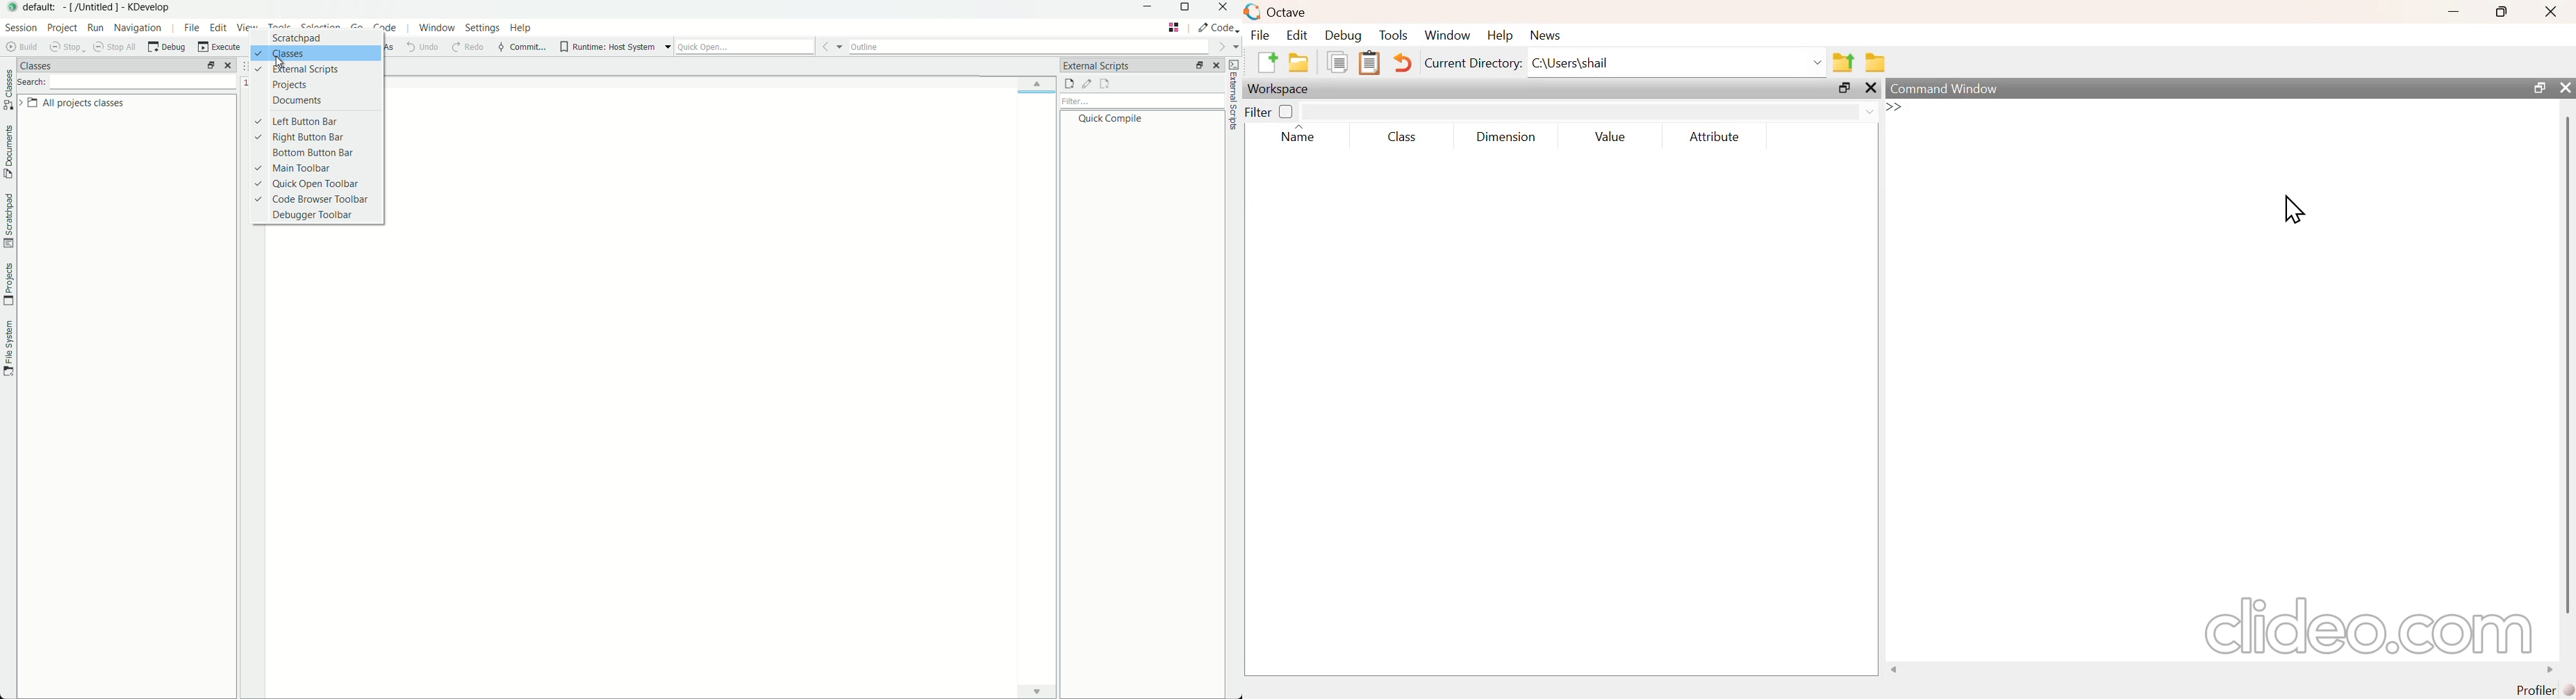 This screenshot has height=700, width=2576. What do you see at coordinates (1279, 88) in the screenshot?
I see `workspace` at bounding box center [1279, 88].